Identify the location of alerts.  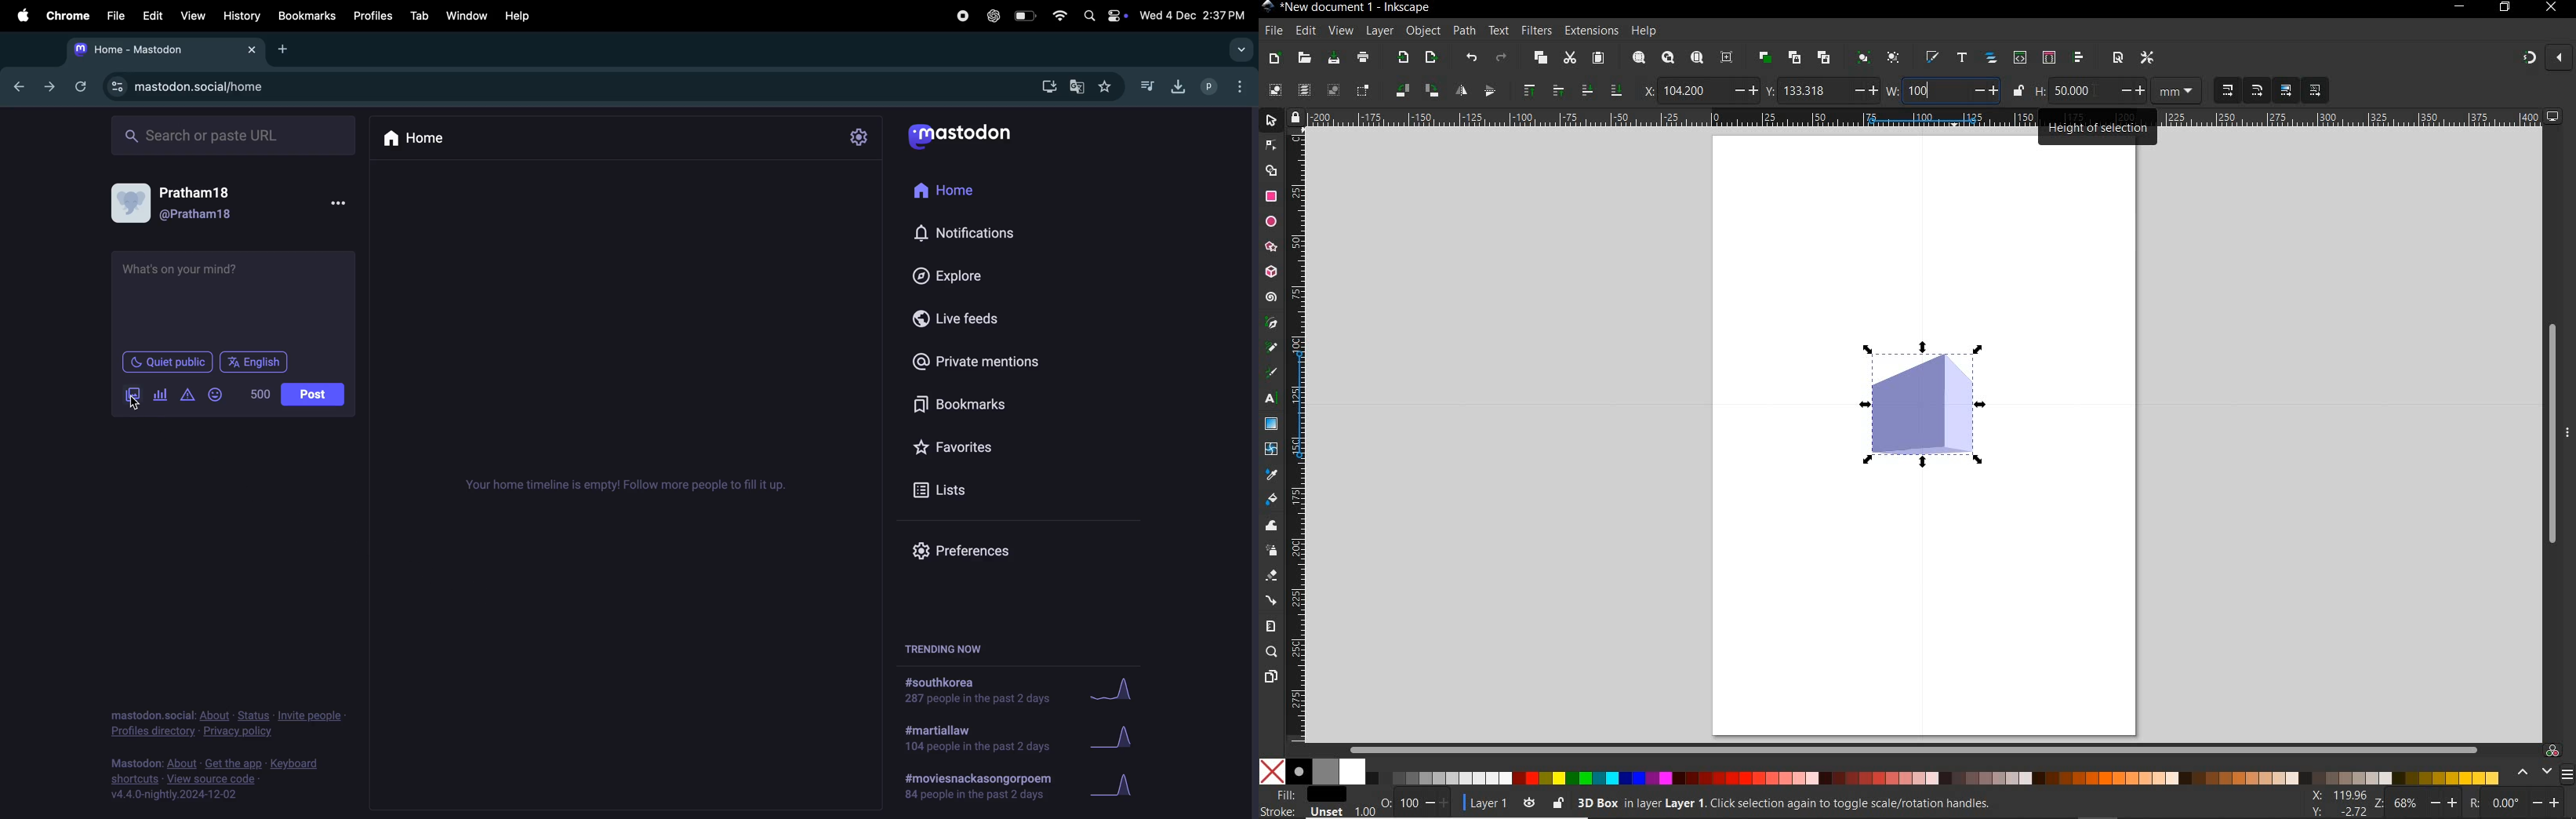
(187, 395).